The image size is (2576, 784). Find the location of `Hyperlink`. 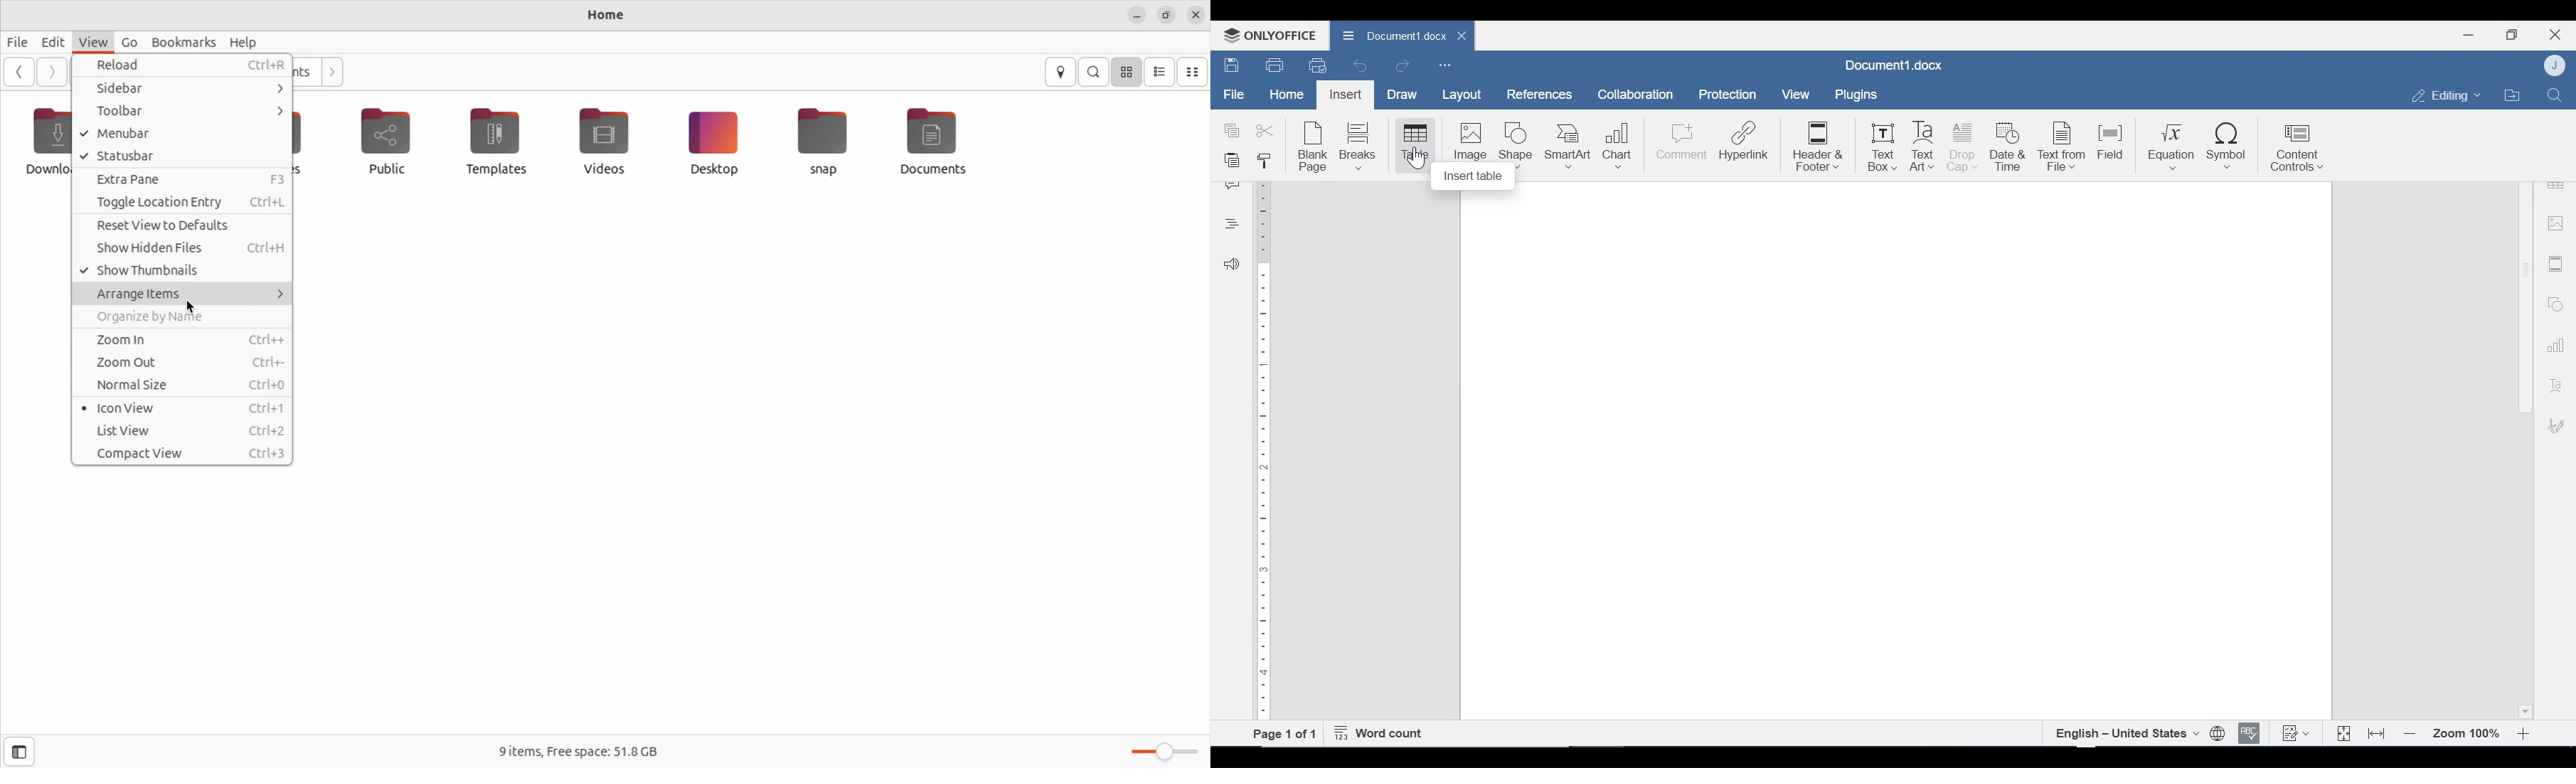

Hyperlink is located at coordinates (1746, 148).